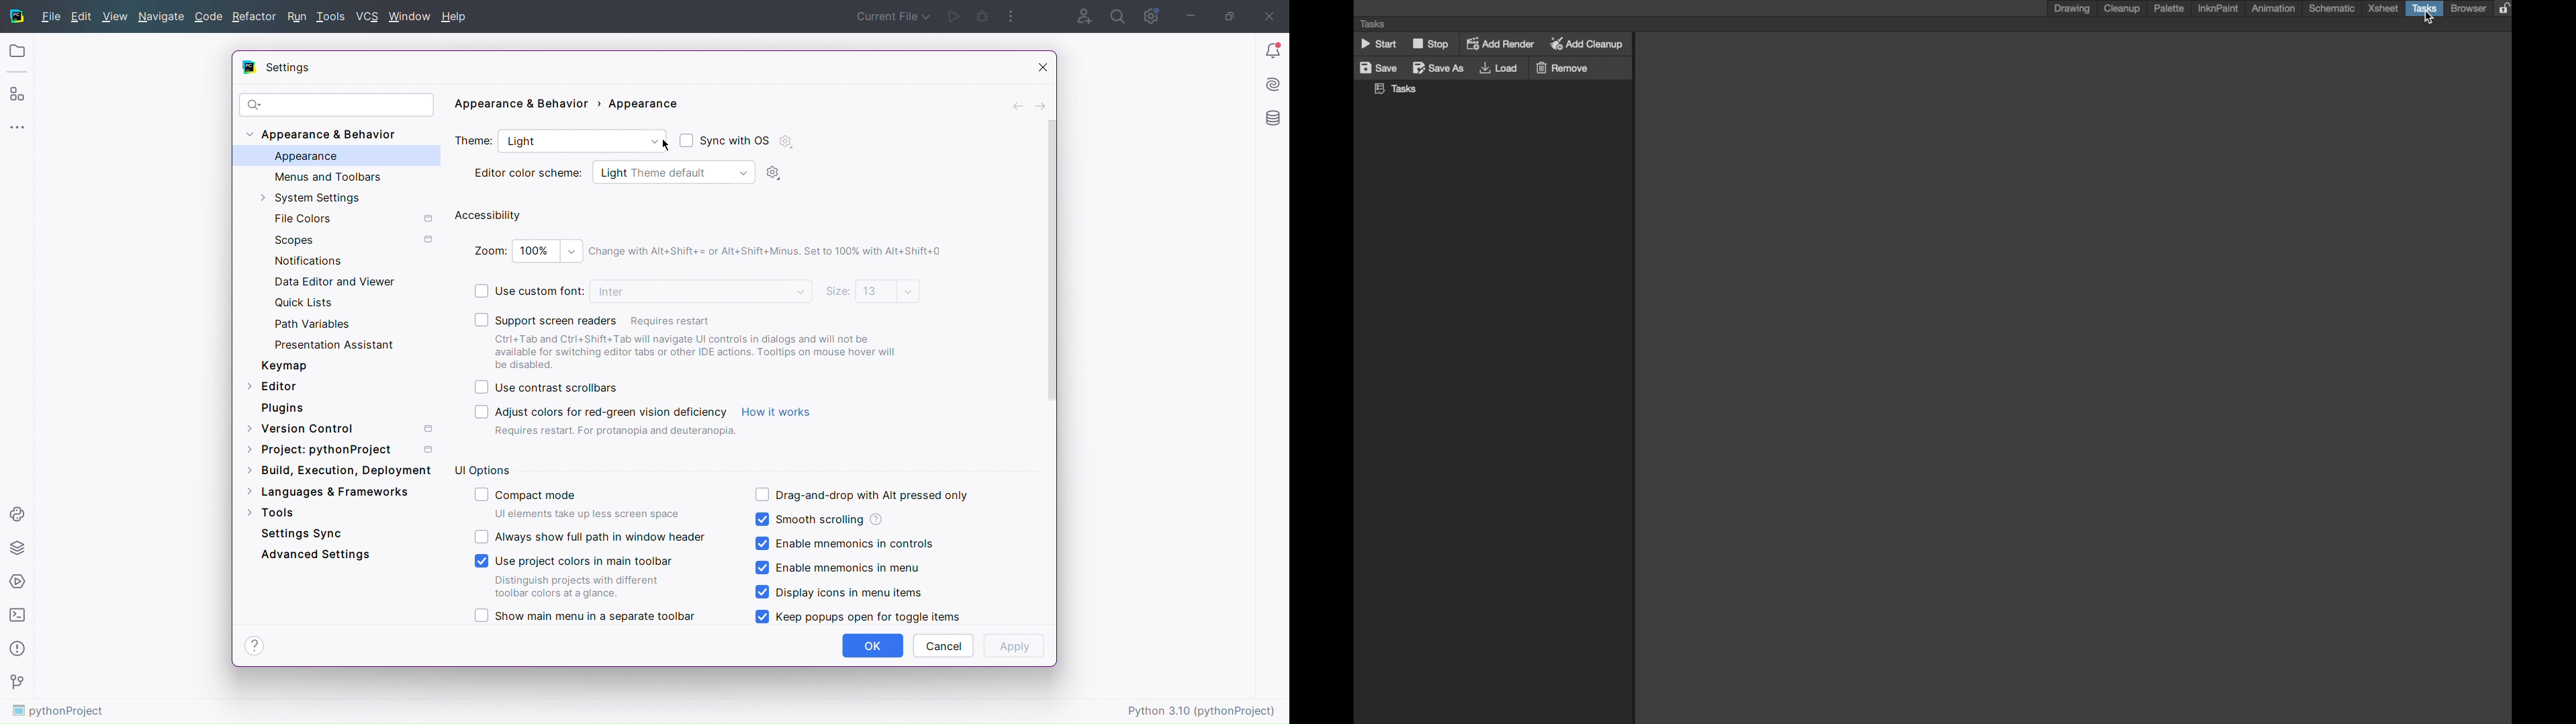 The image size is (2576, 728). What do you see at coordinates (570, 107) in the screenshot?
I see `Appearance and Behavior - Appearance` at bounding box center [570, 107].